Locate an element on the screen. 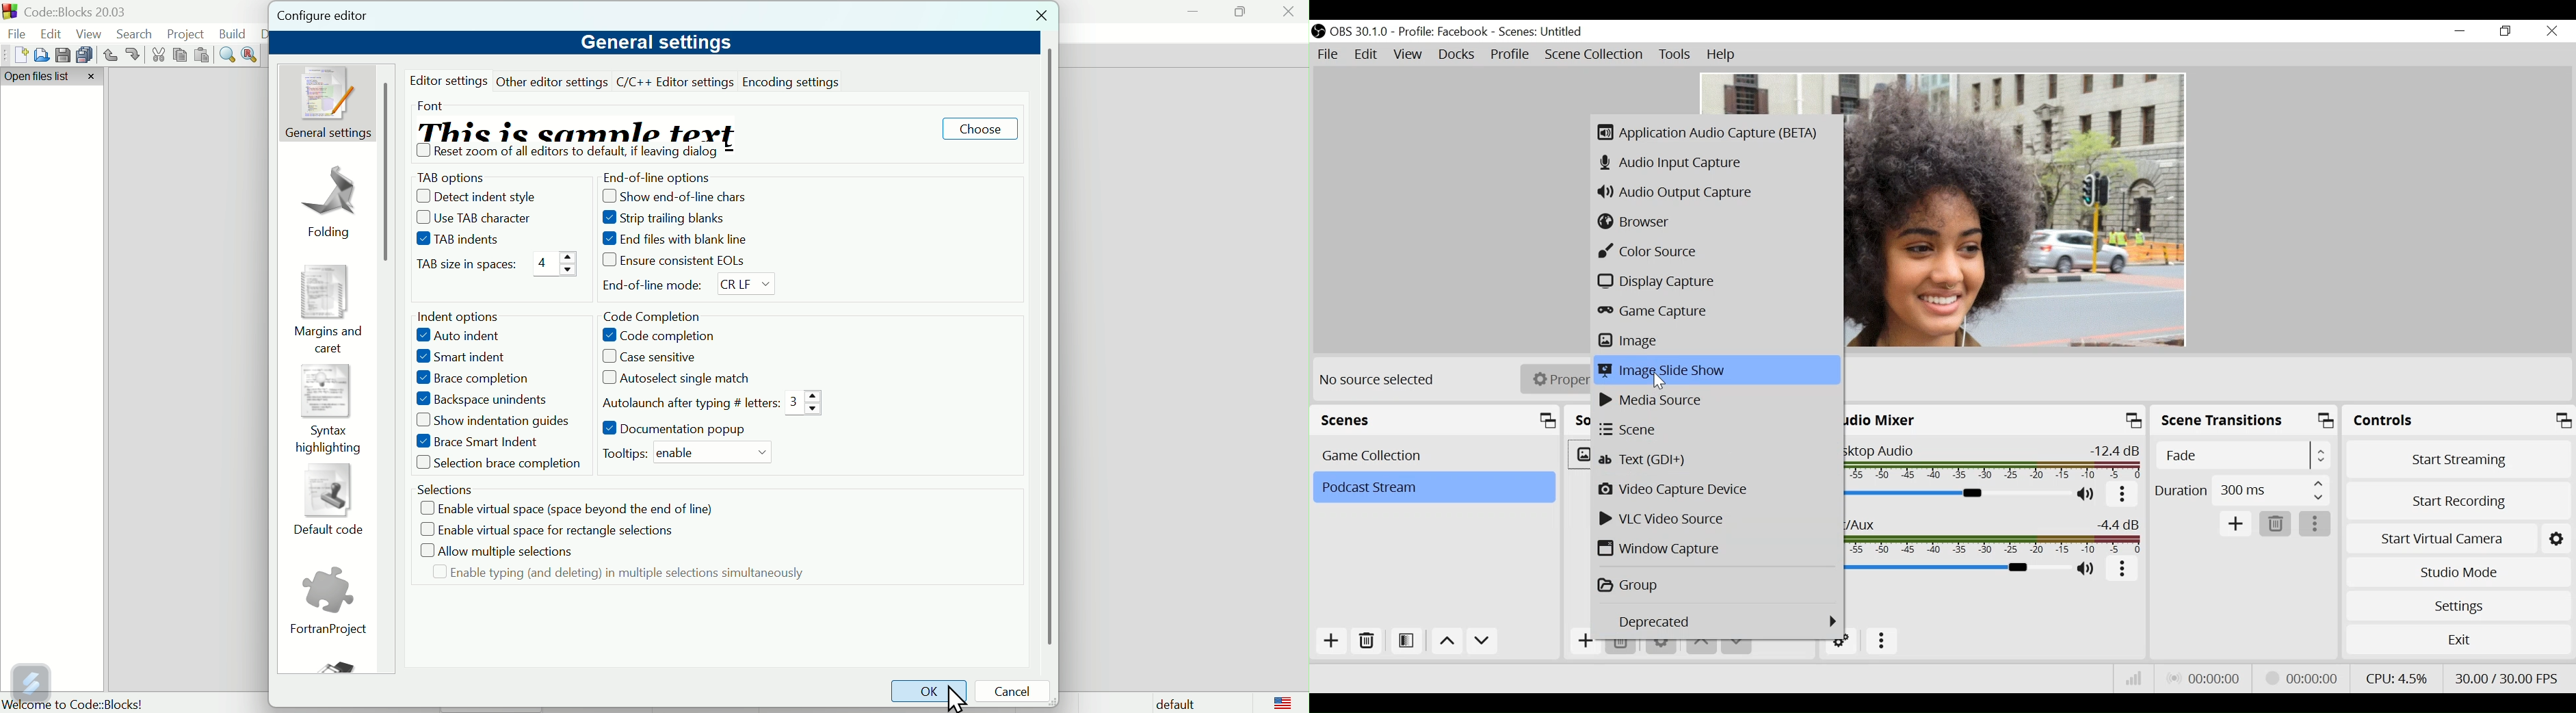 The height and width of the screenshot is (728, 2576). Settings is located at coordinates (2458, 605).